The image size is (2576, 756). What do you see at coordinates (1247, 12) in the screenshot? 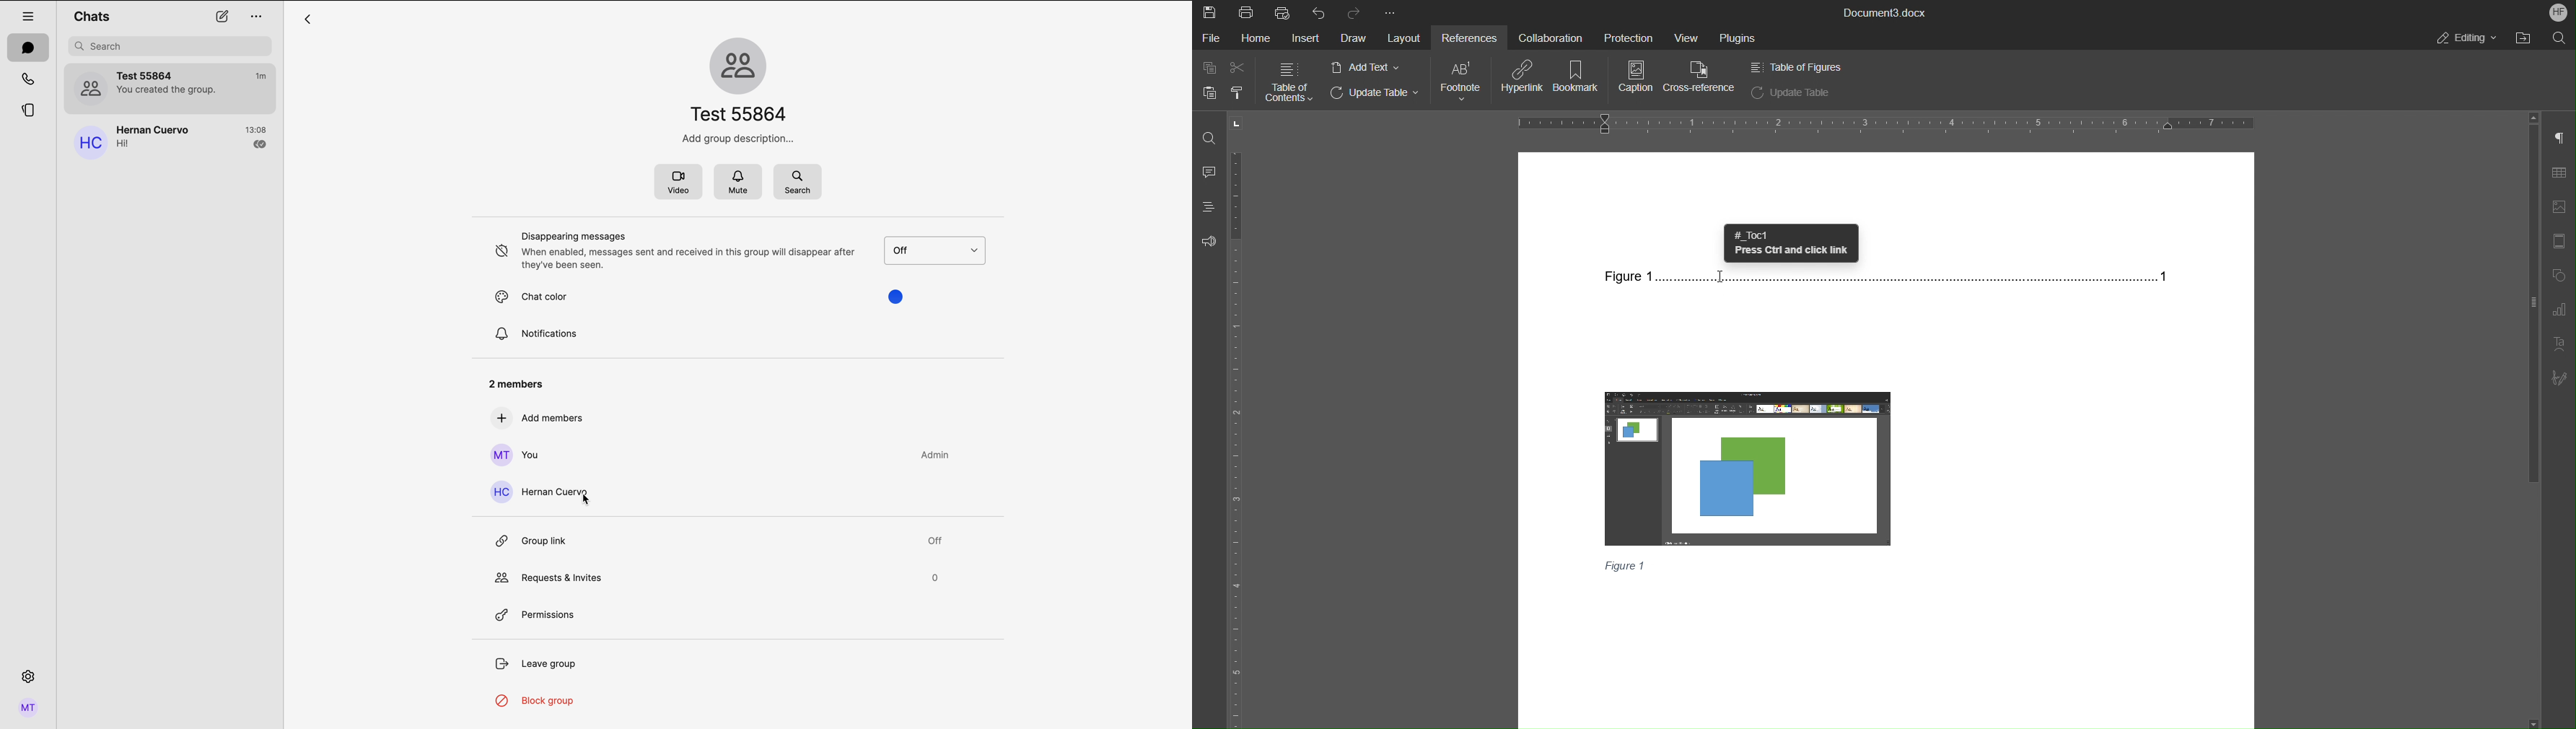
I see `Print` at bounding box center [1247, 12].